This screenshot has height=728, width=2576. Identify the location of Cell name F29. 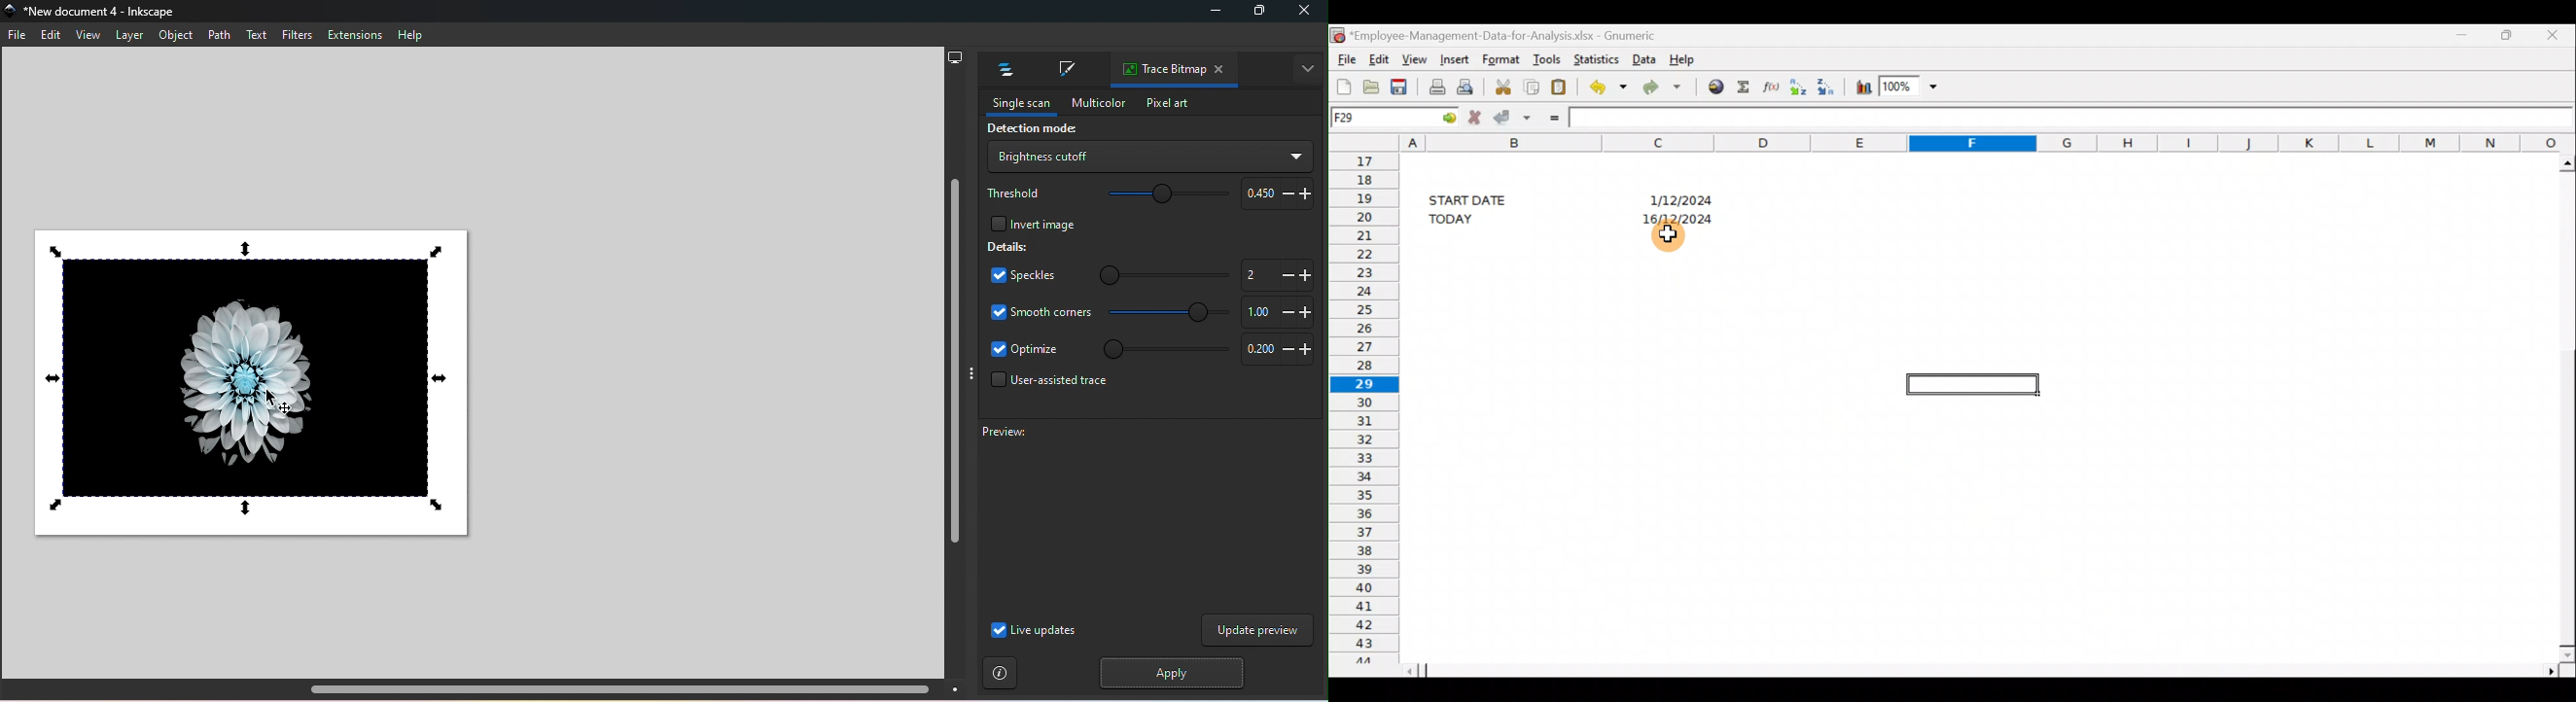
(1370, 116).